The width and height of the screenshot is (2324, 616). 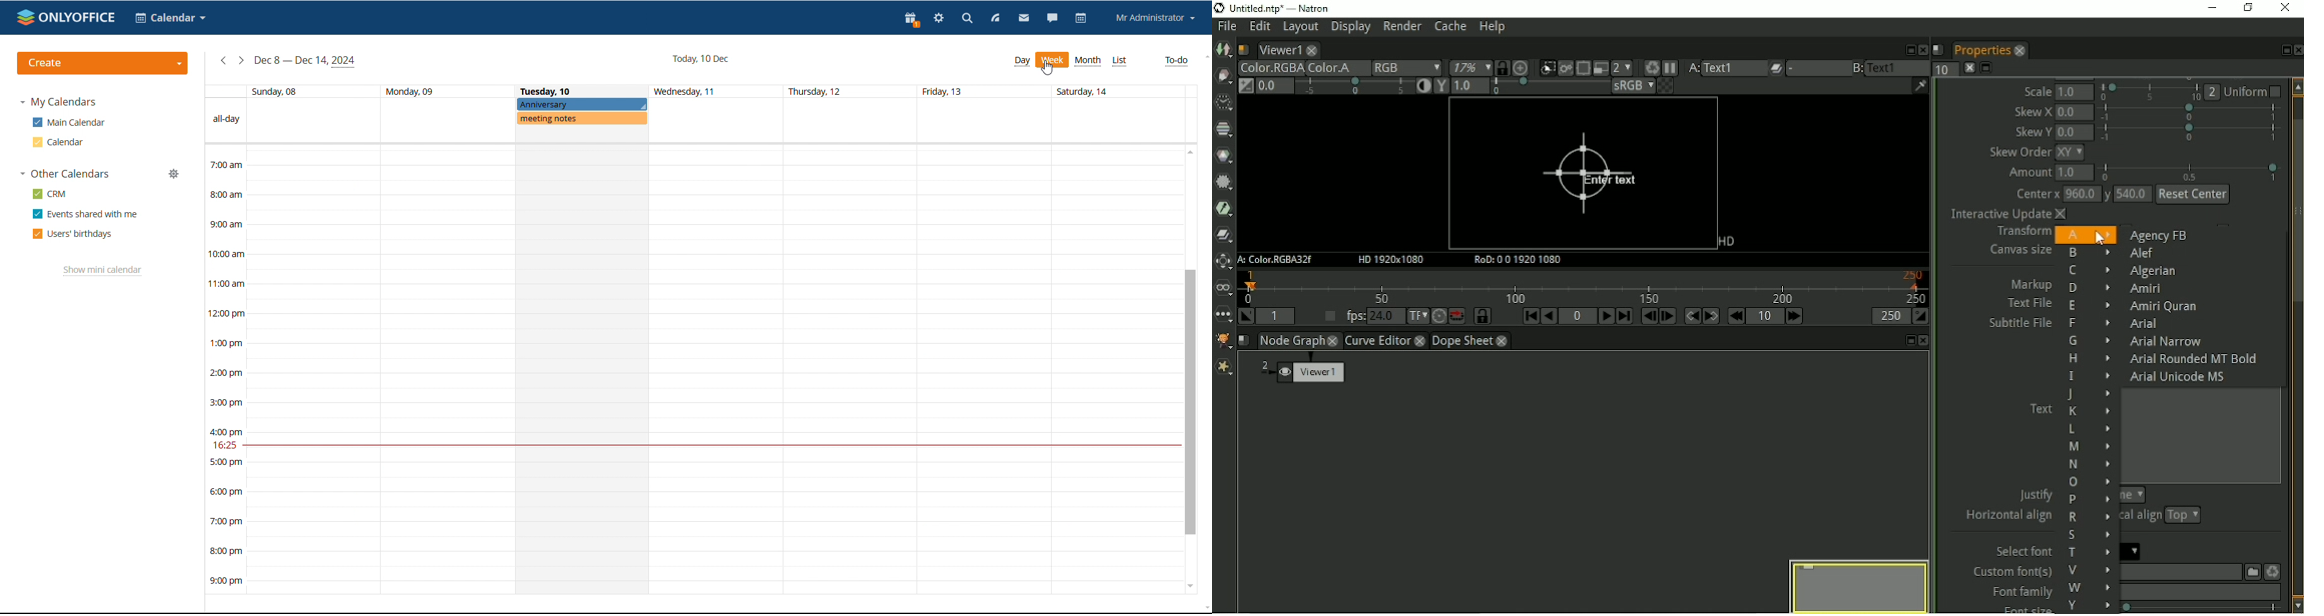 What do you see at coordinates (241, 59) in the screenshot?
I see `next week` at bounding box center [241, 59].